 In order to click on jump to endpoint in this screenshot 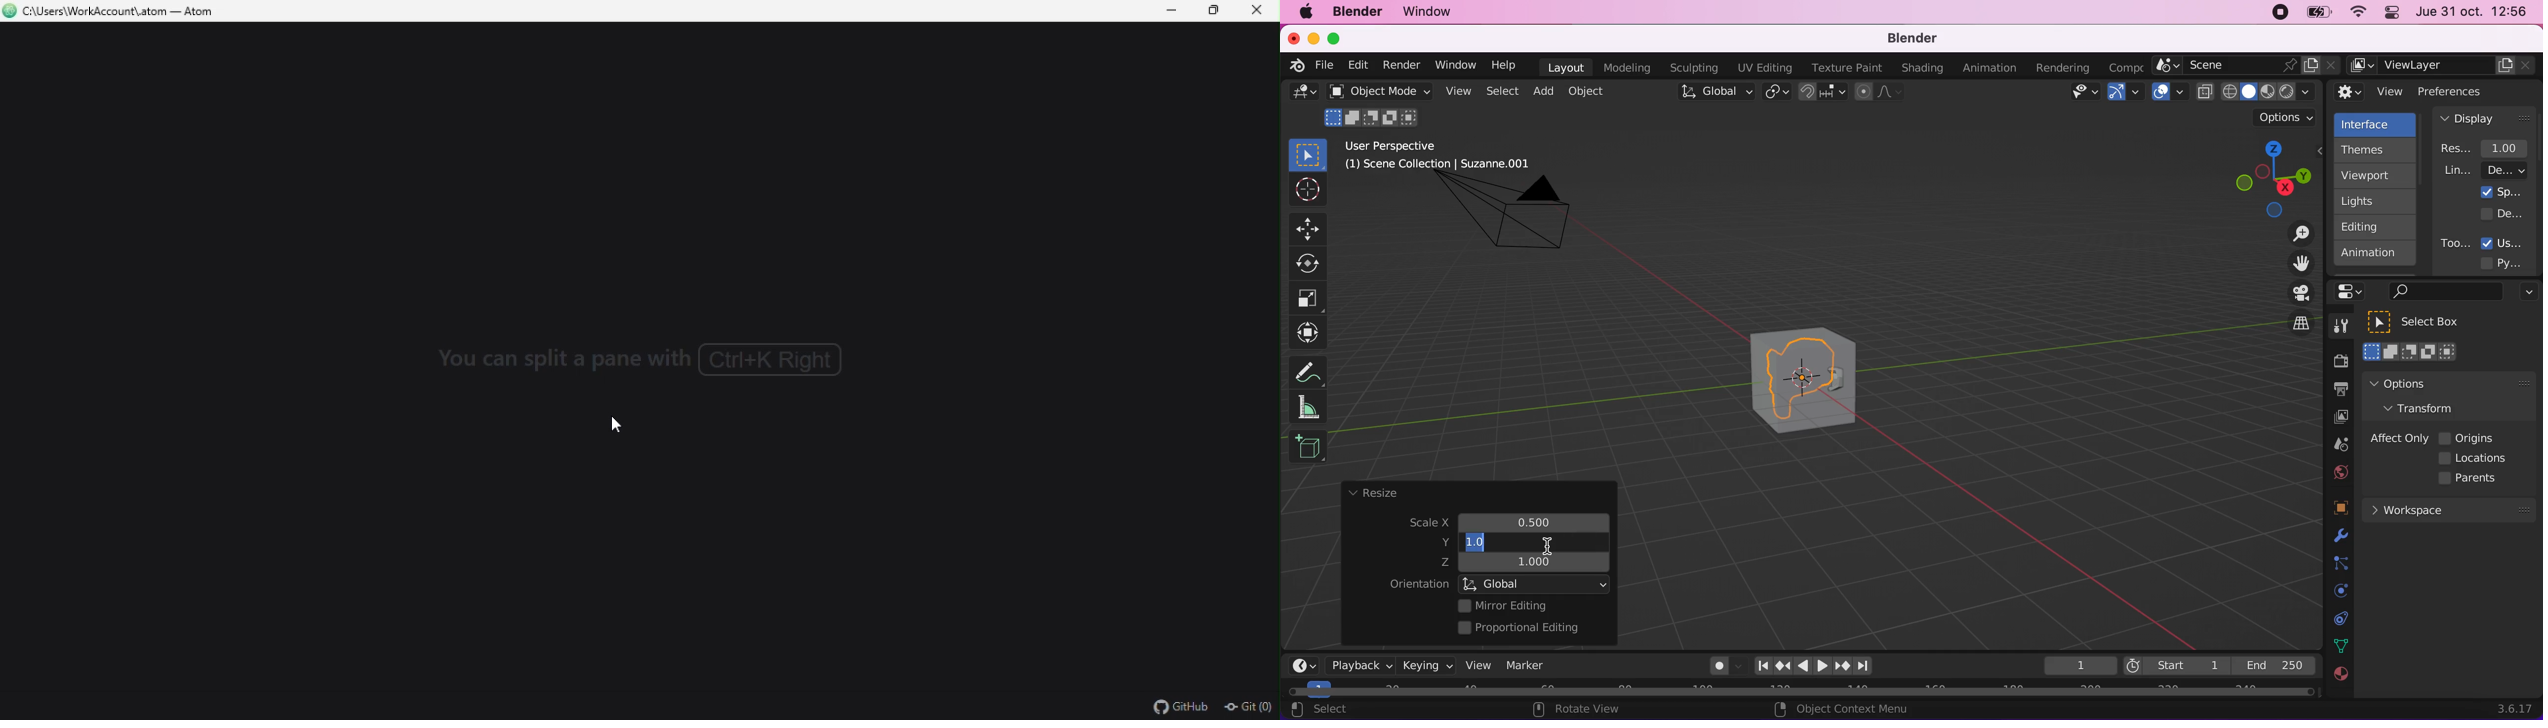, I will do `click(1868, 666)`.